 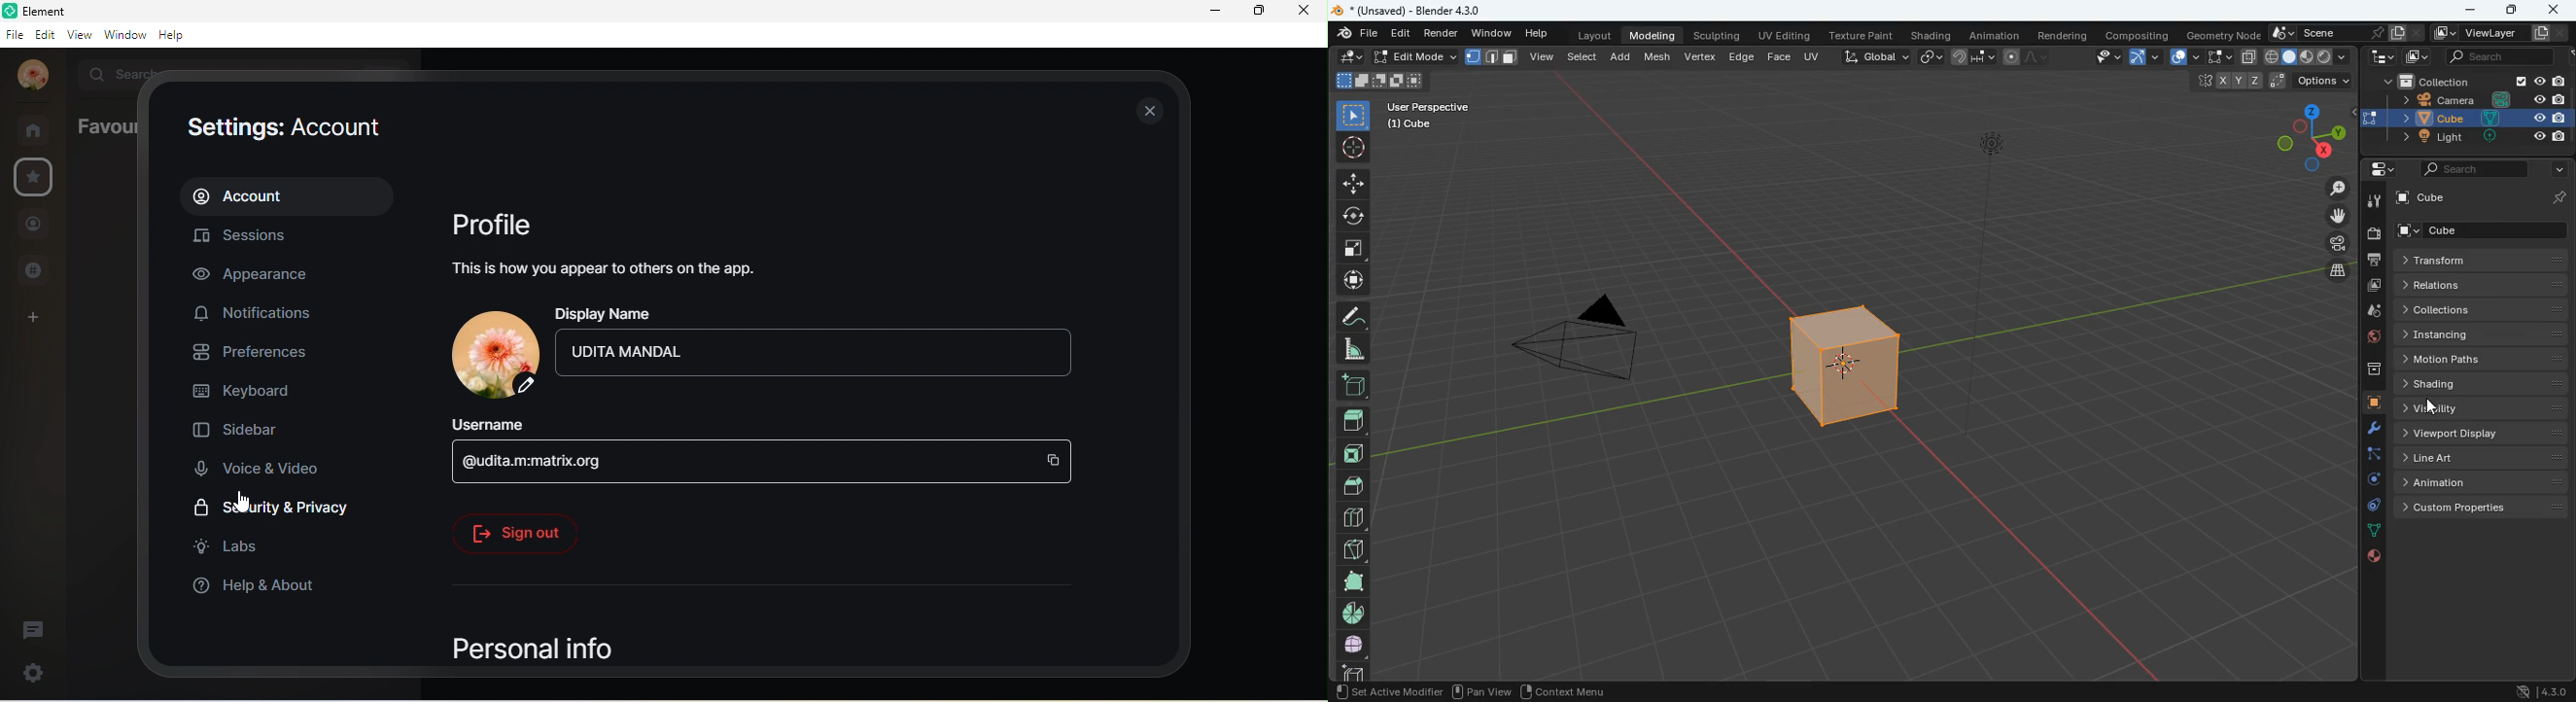 I want to click on account, so click(x=30, y=77).